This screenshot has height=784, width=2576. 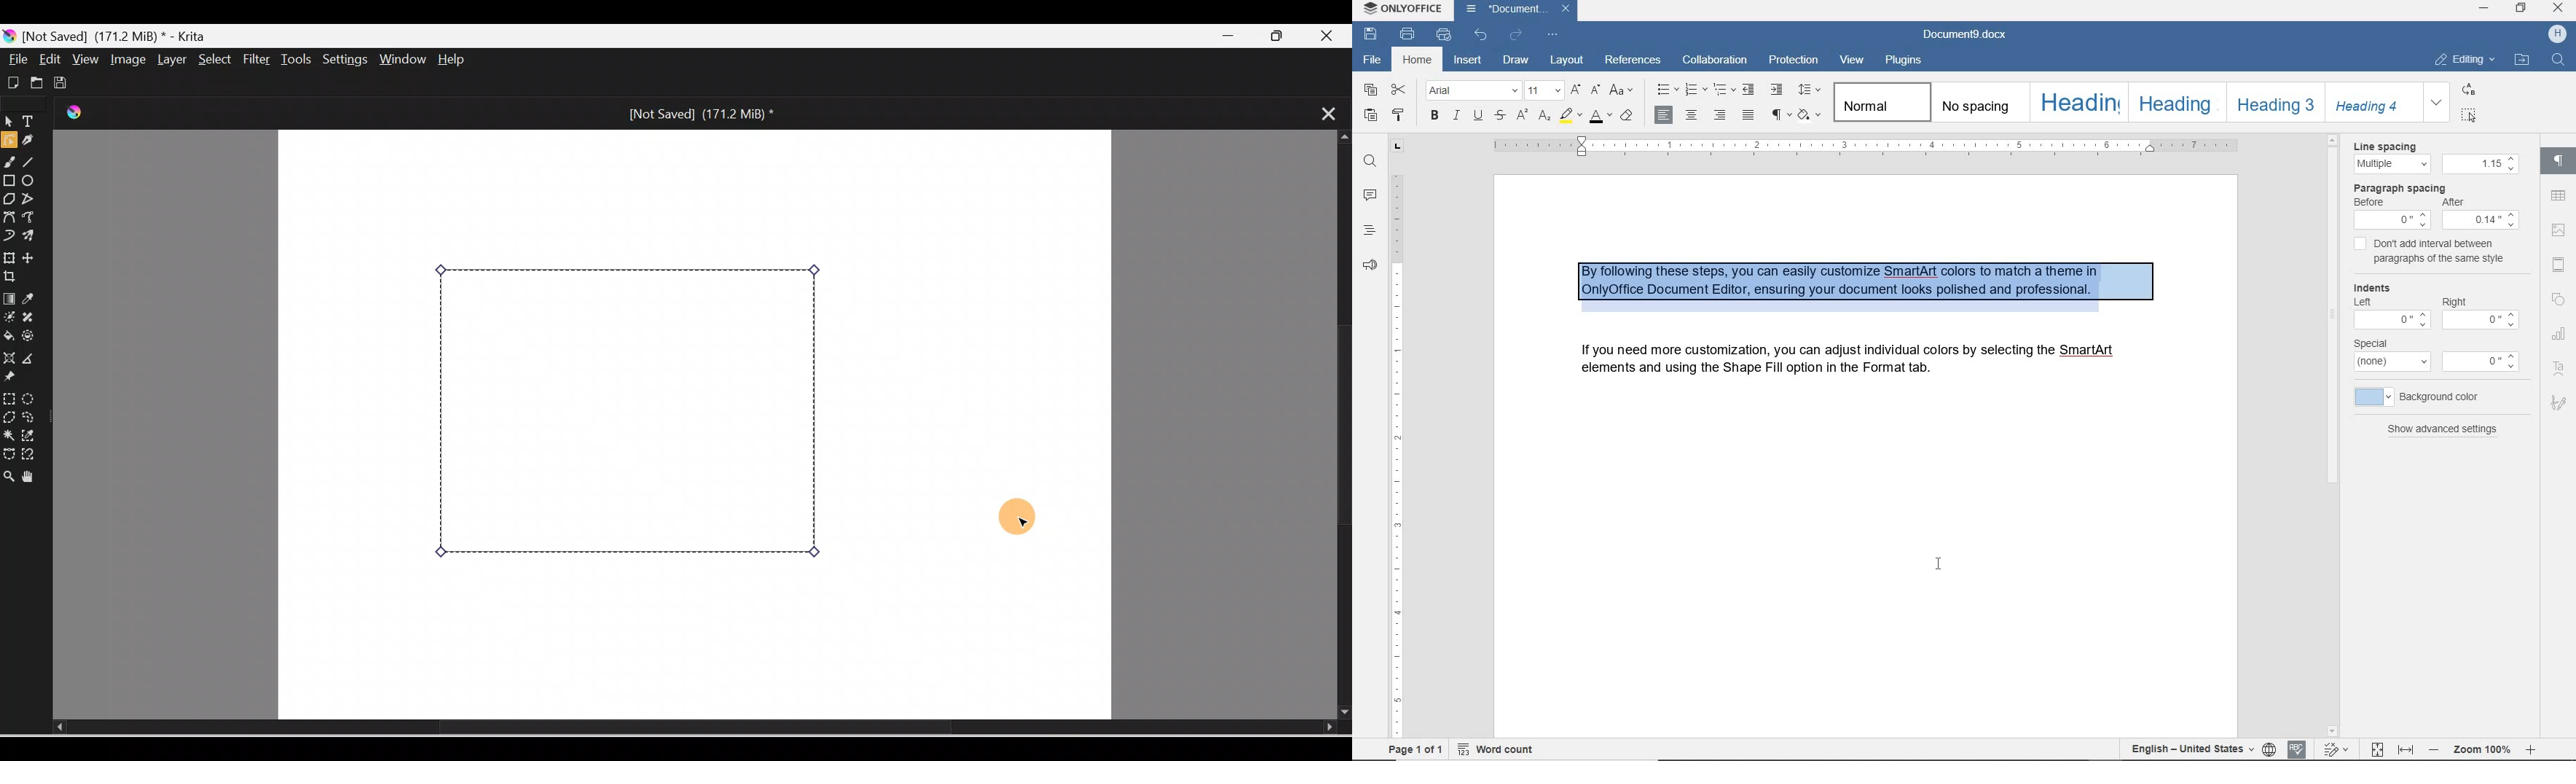 What do you see at coordinates (1853, 61) in the screenshot?
I see `view` at bounding box center [1853, 61].